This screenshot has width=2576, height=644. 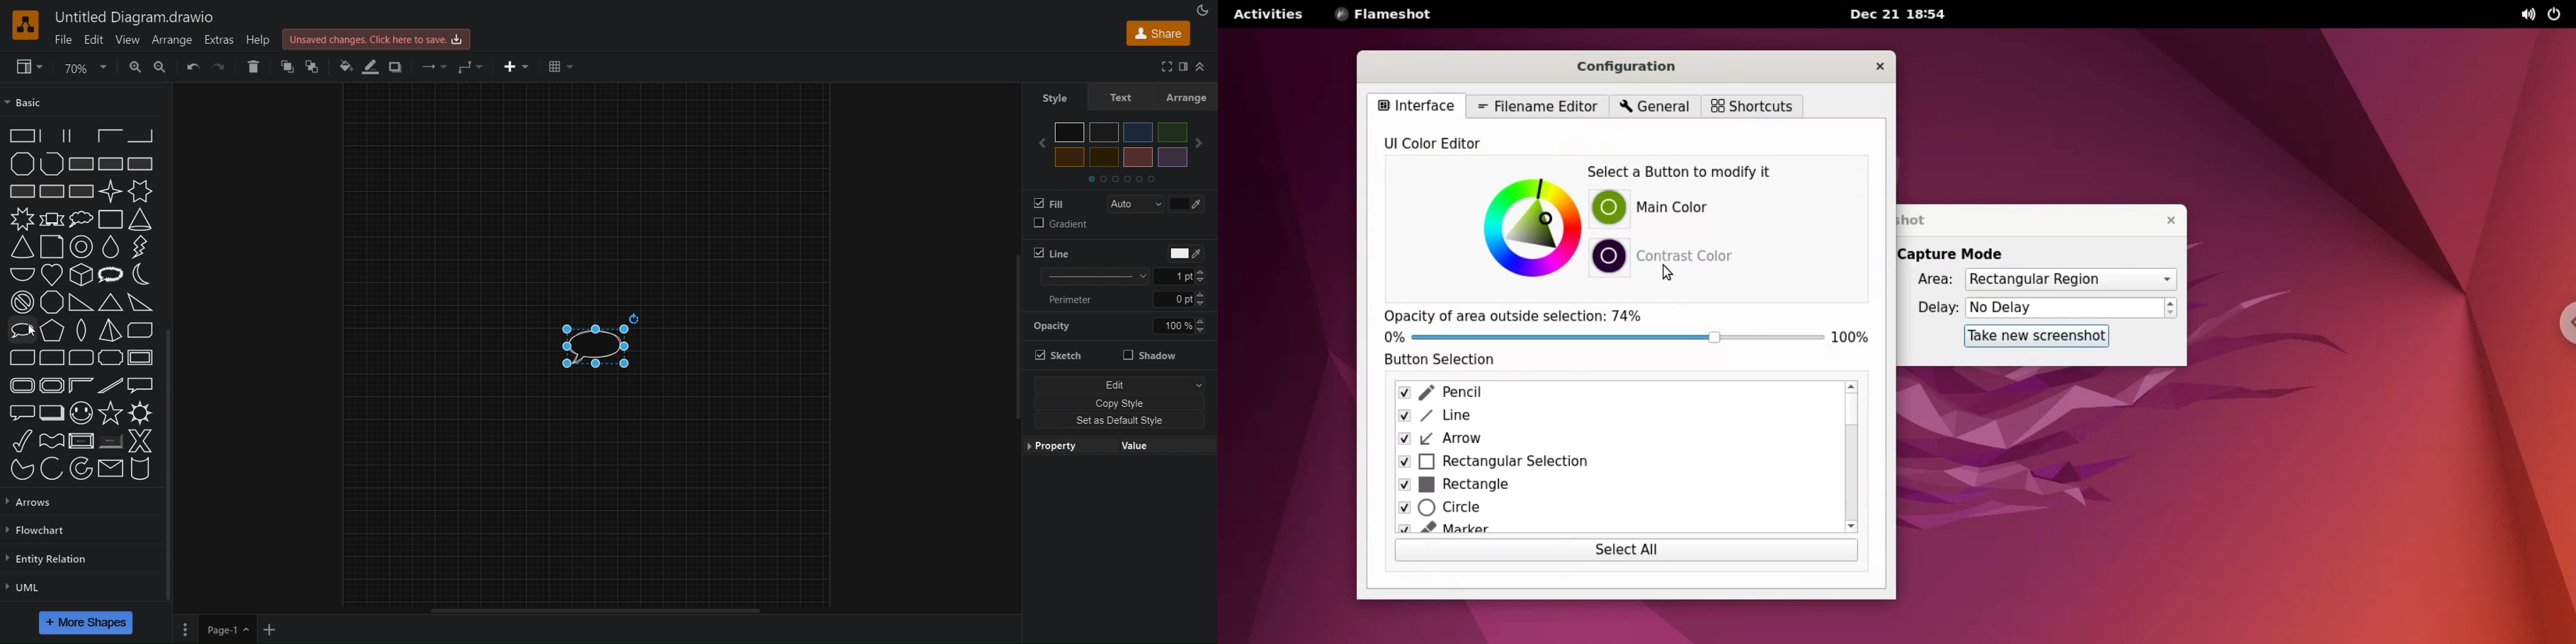 What do you see at coordinates (81, 274) in the screenshot?
I see `Isometric Cube` at bounding box center [81, 274].